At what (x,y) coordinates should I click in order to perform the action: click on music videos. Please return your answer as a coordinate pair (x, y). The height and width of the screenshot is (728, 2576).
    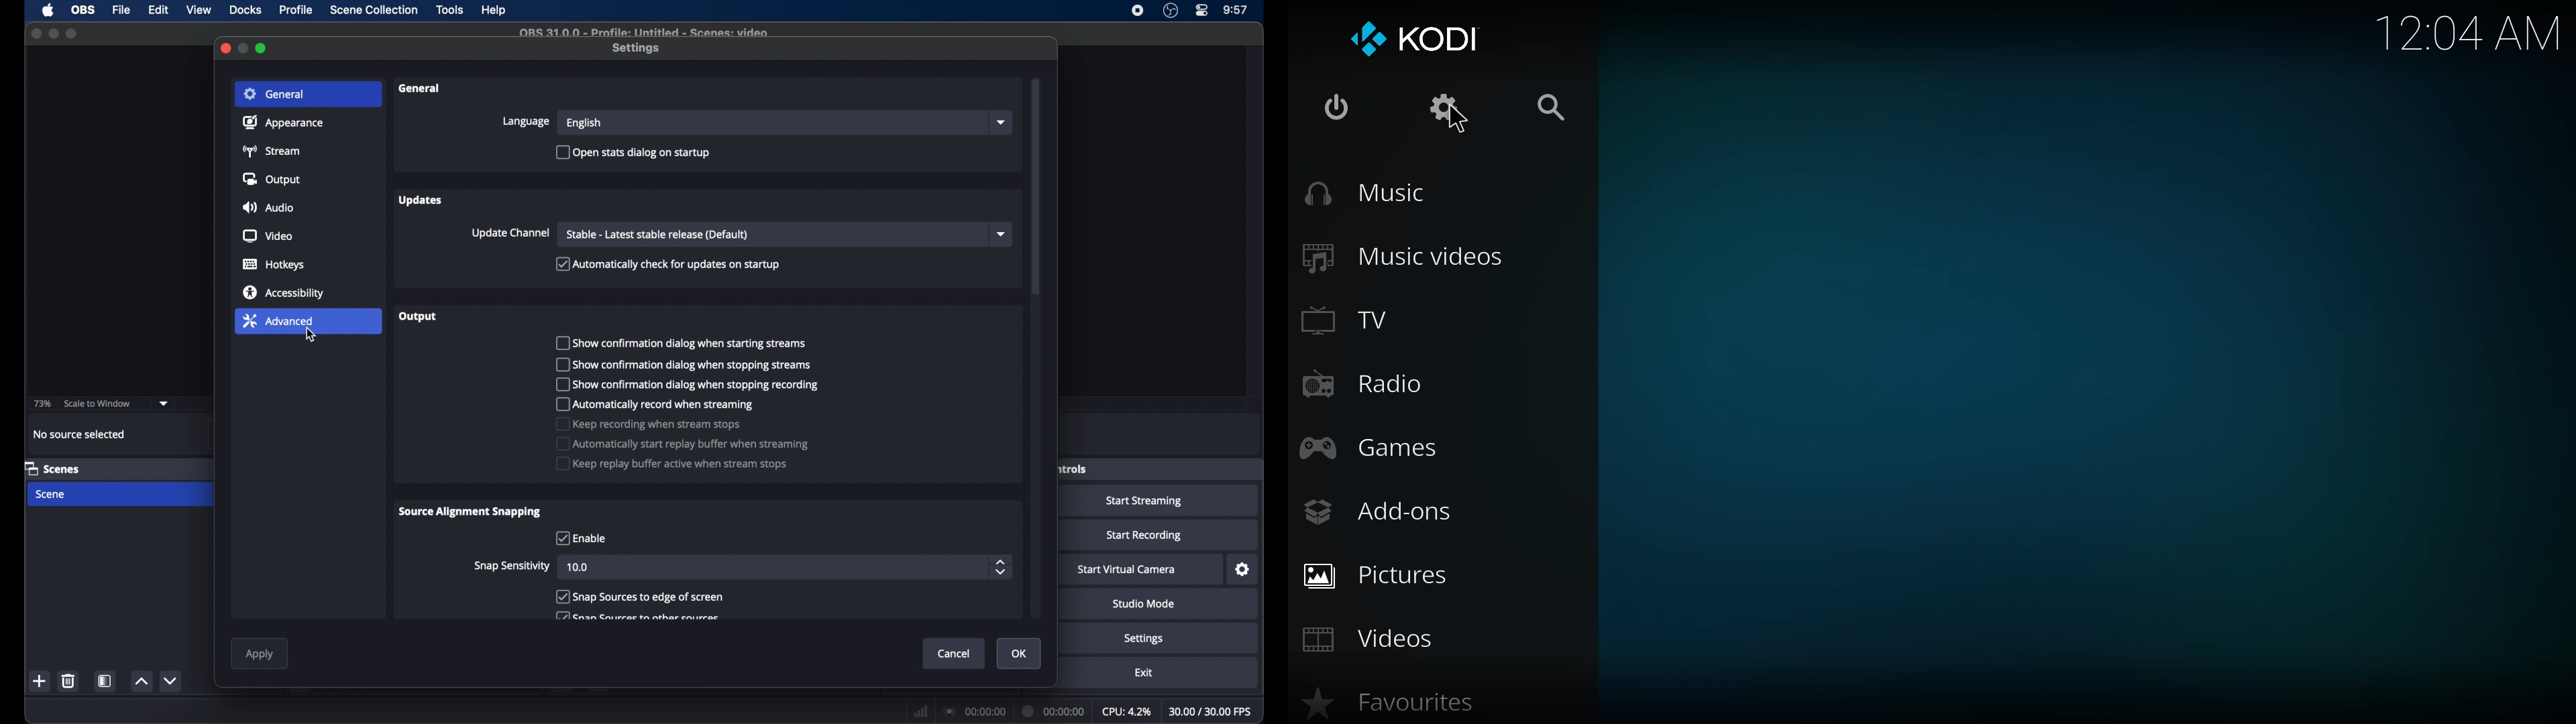
    Looking at the image, I should click on (1419, 255).